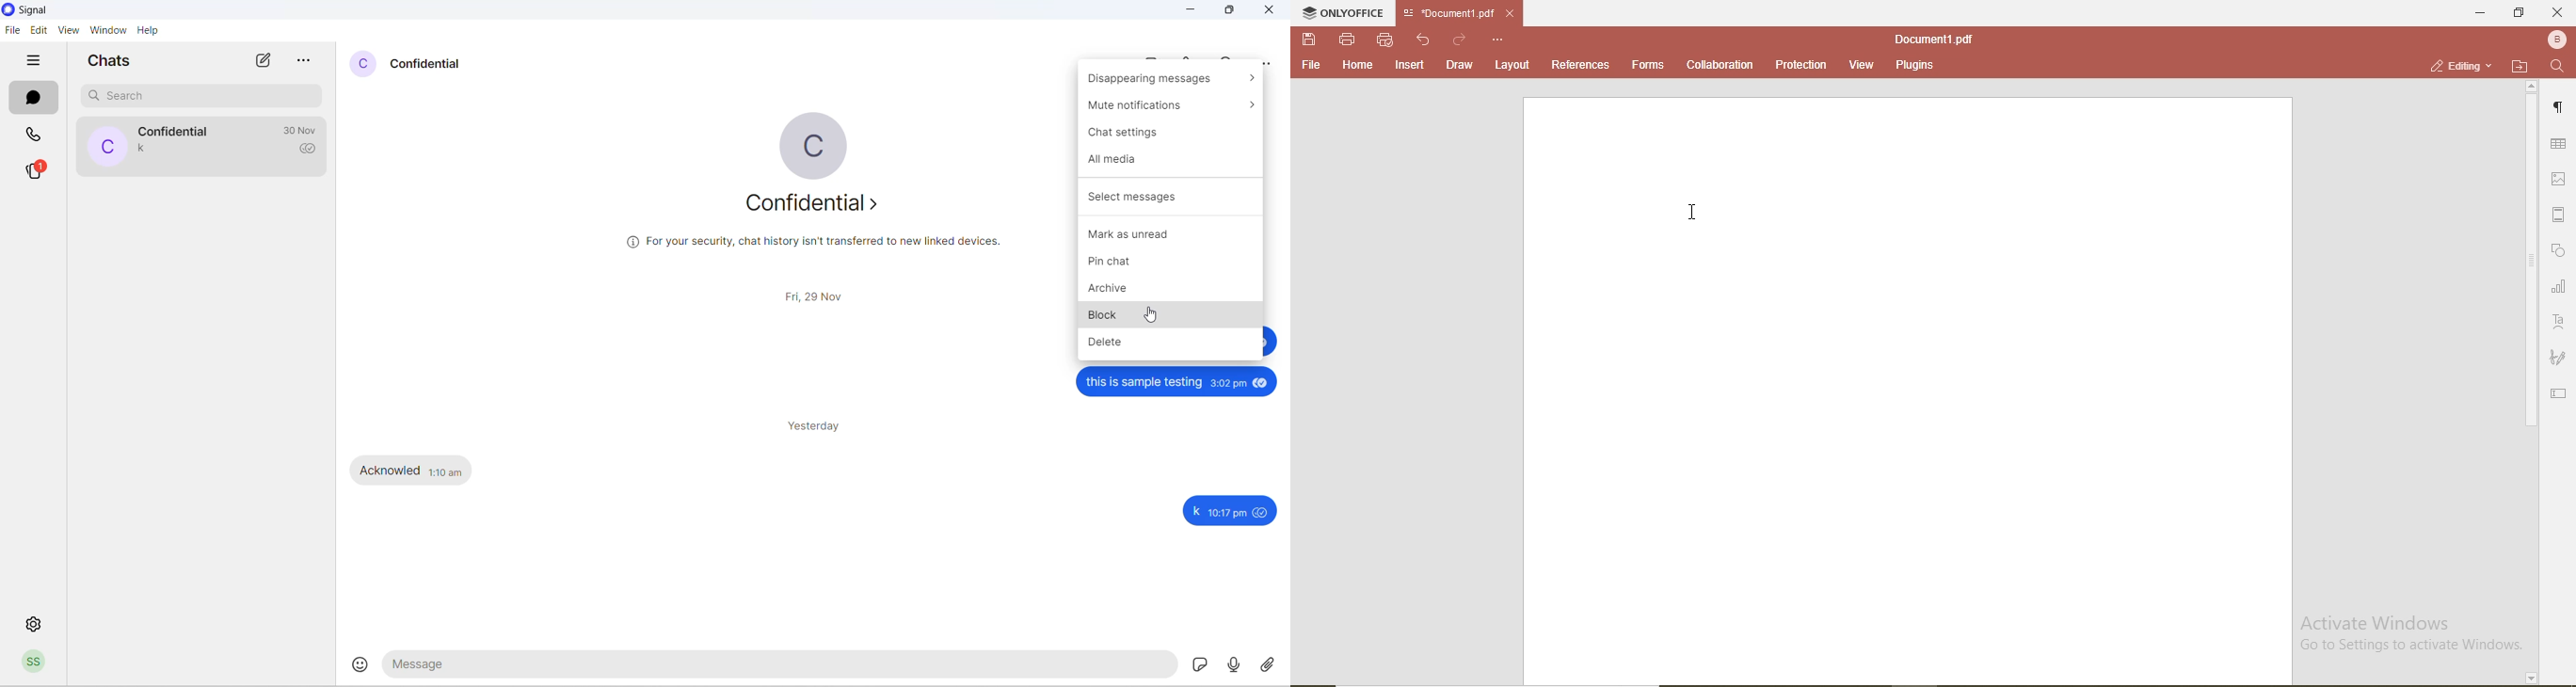 The width and height of the screenshot is (2576, 700). I want to click on 1:10 am, so click(446, 471).